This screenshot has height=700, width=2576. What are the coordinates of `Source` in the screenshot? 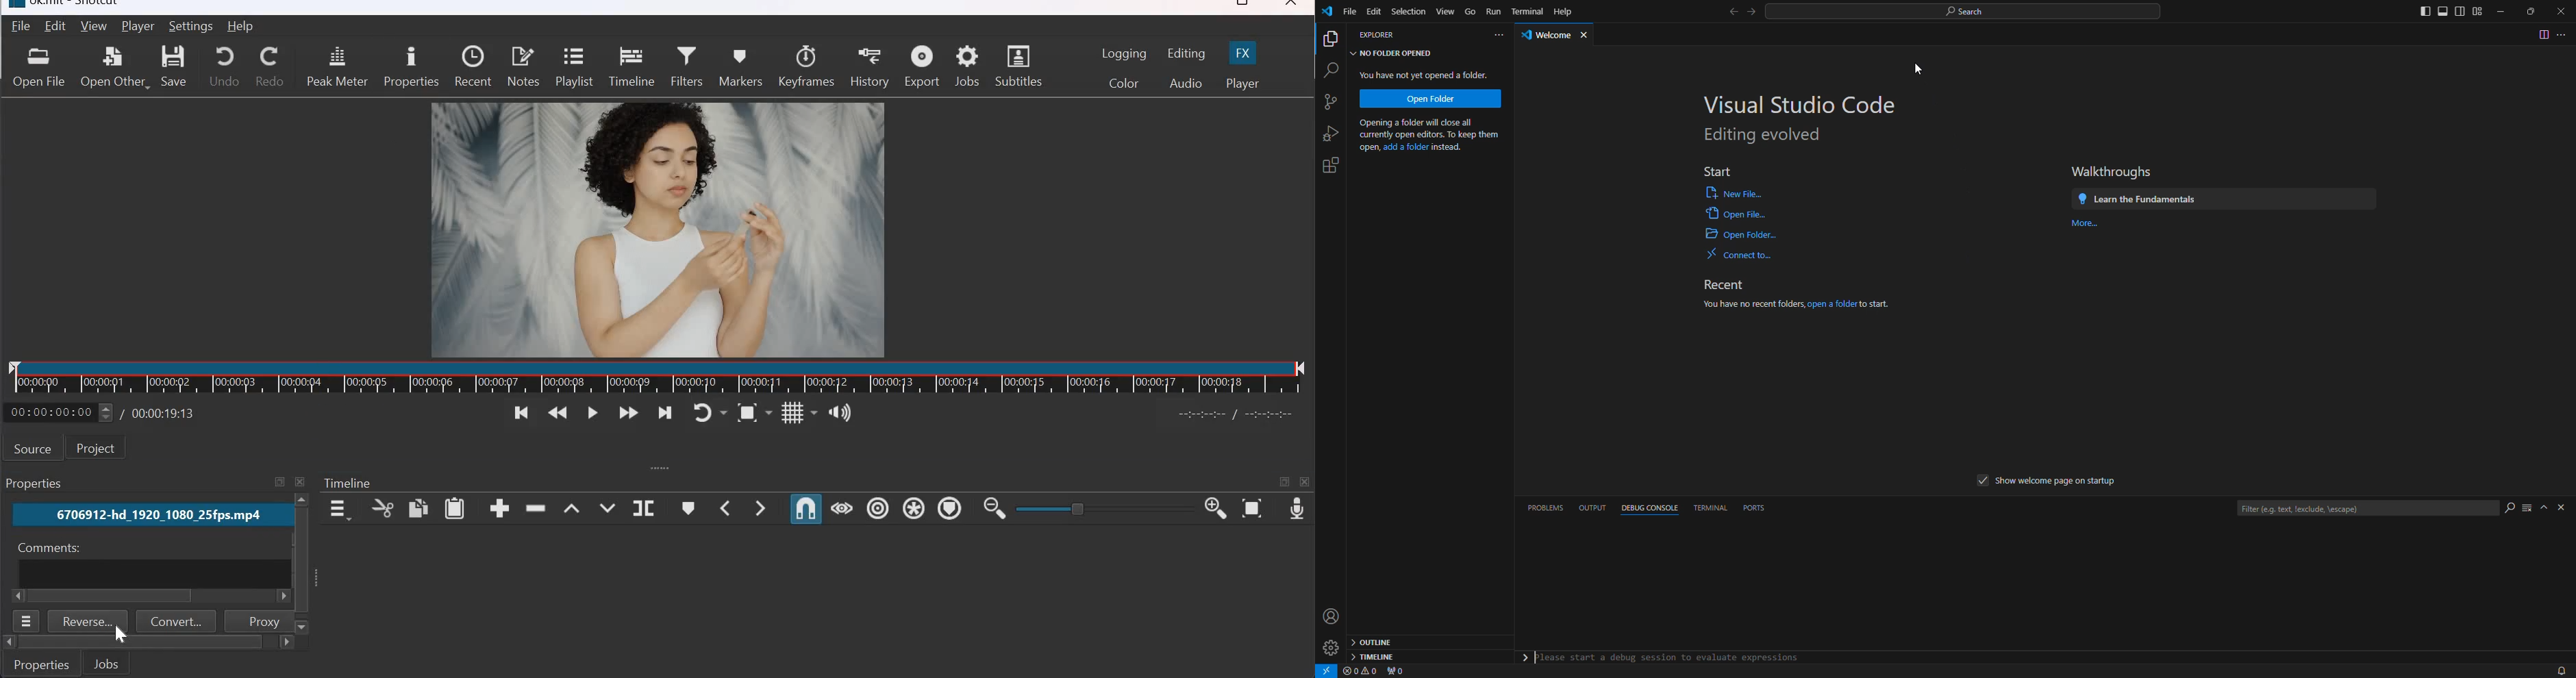 It's located at (33, 448).